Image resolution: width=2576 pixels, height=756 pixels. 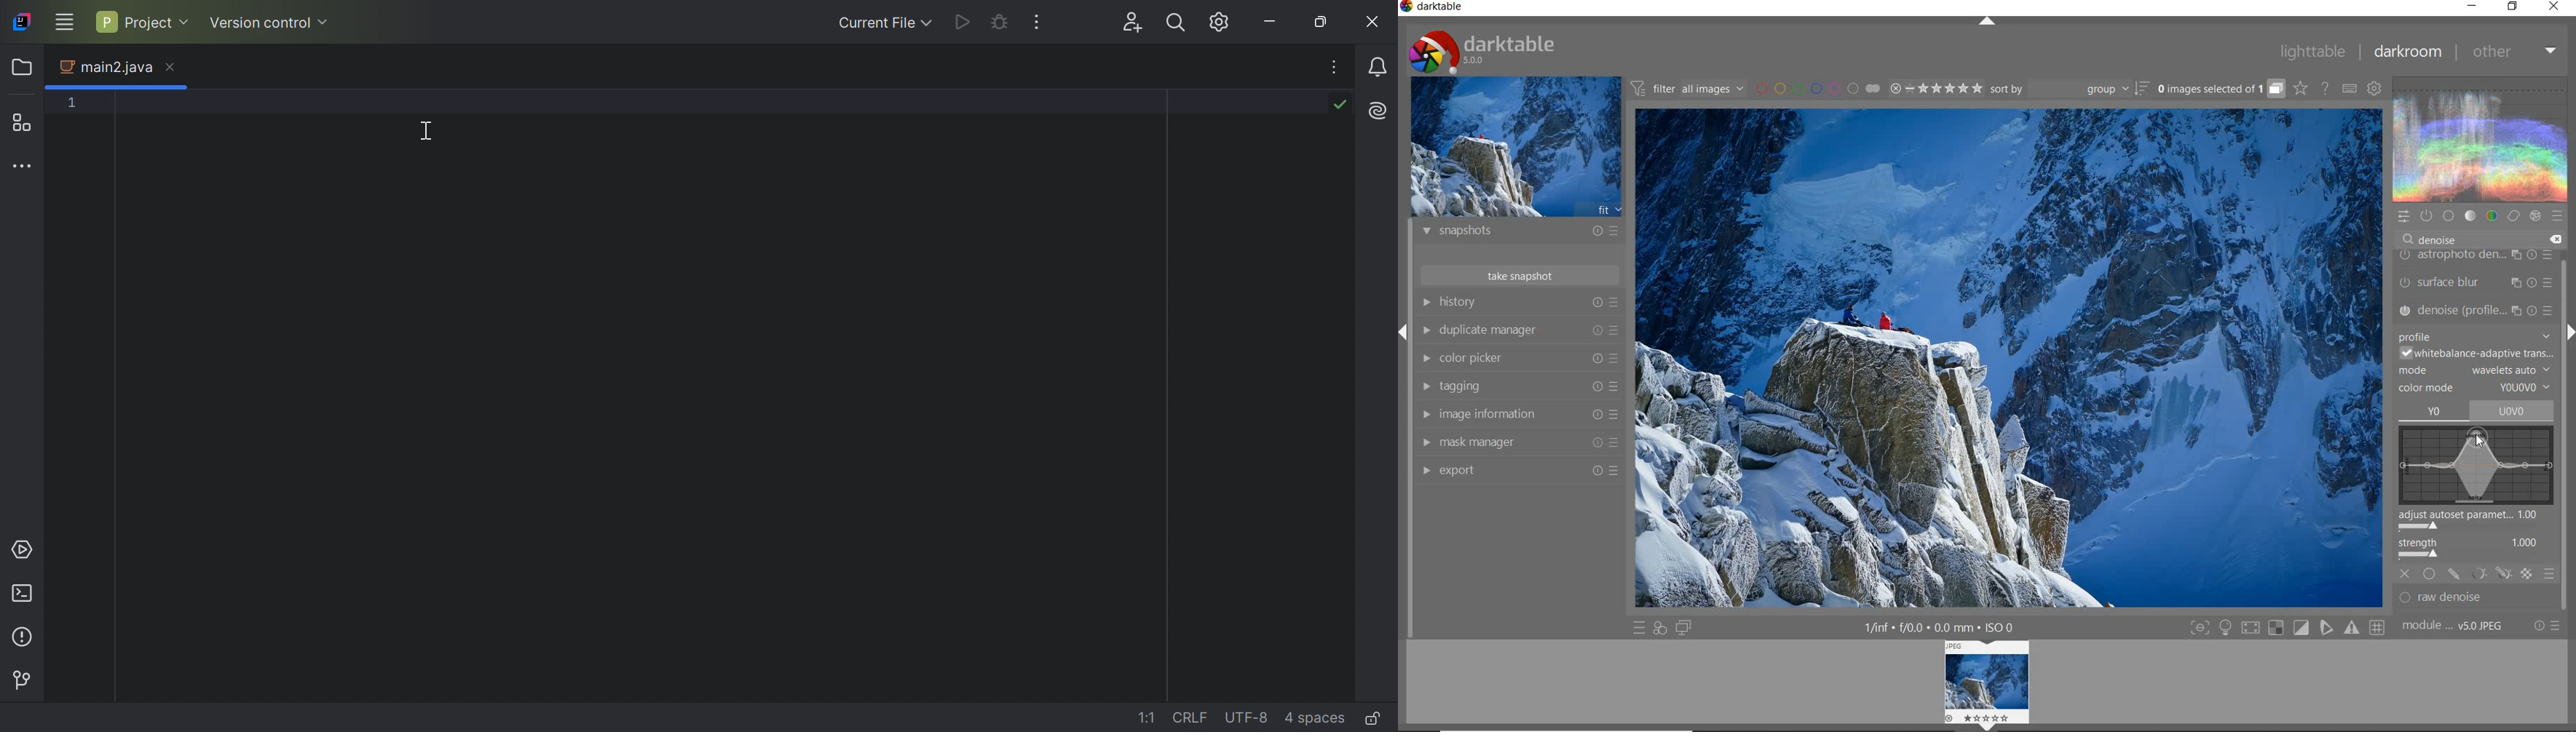 What do you see at coordinates (2349, 88) in the screenshot?
I see `set keyboard shortcuts` at bounding box center [2349, 88].